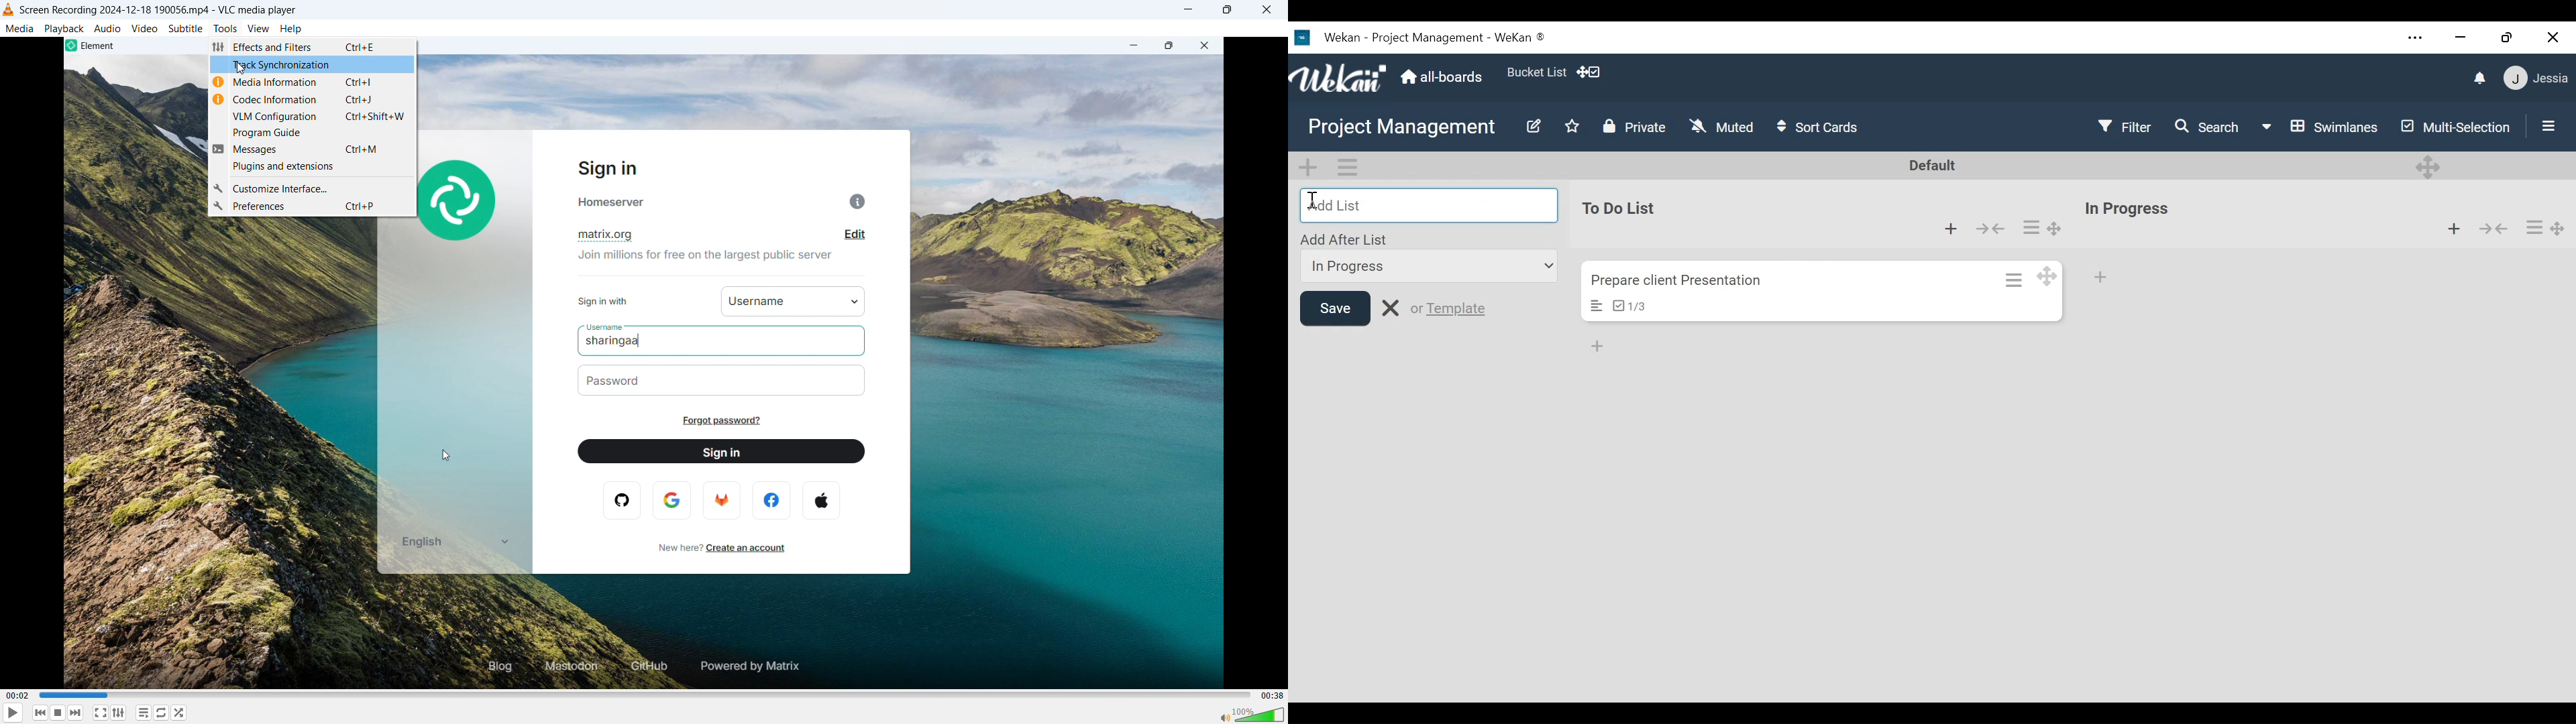 This screenshot has height=728, width=2576. I want to click on element logo, so click(70, 46).